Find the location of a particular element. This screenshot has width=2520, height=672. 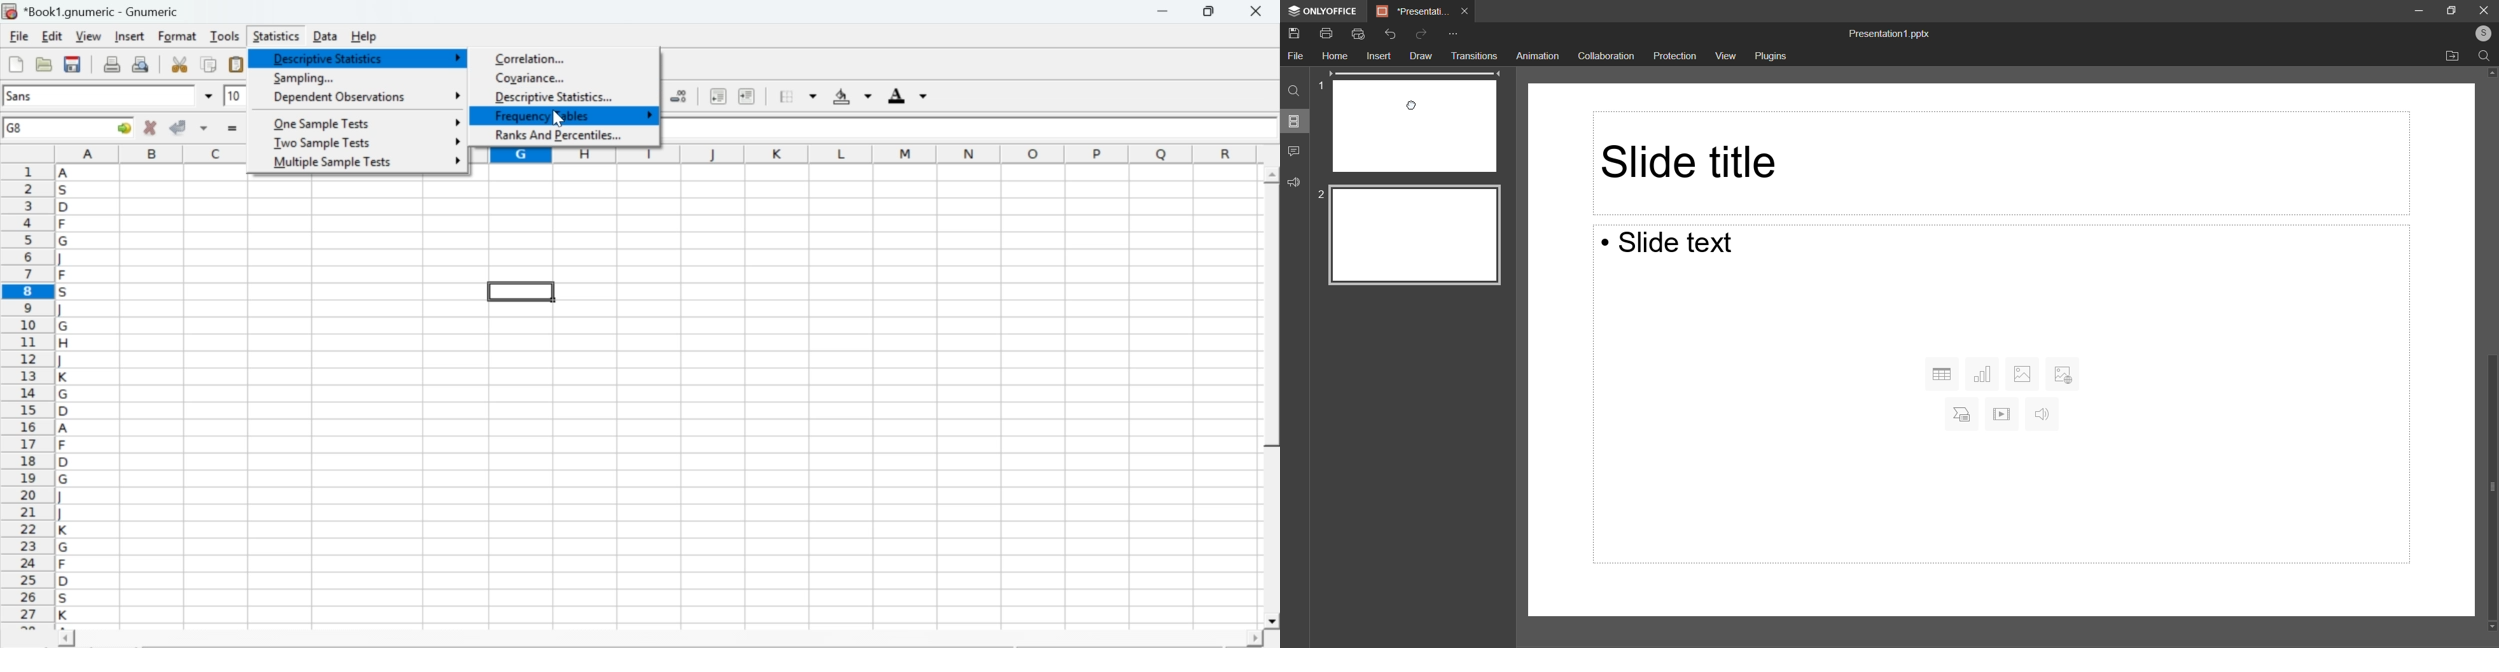

find is located at coordinates (2484, 54).